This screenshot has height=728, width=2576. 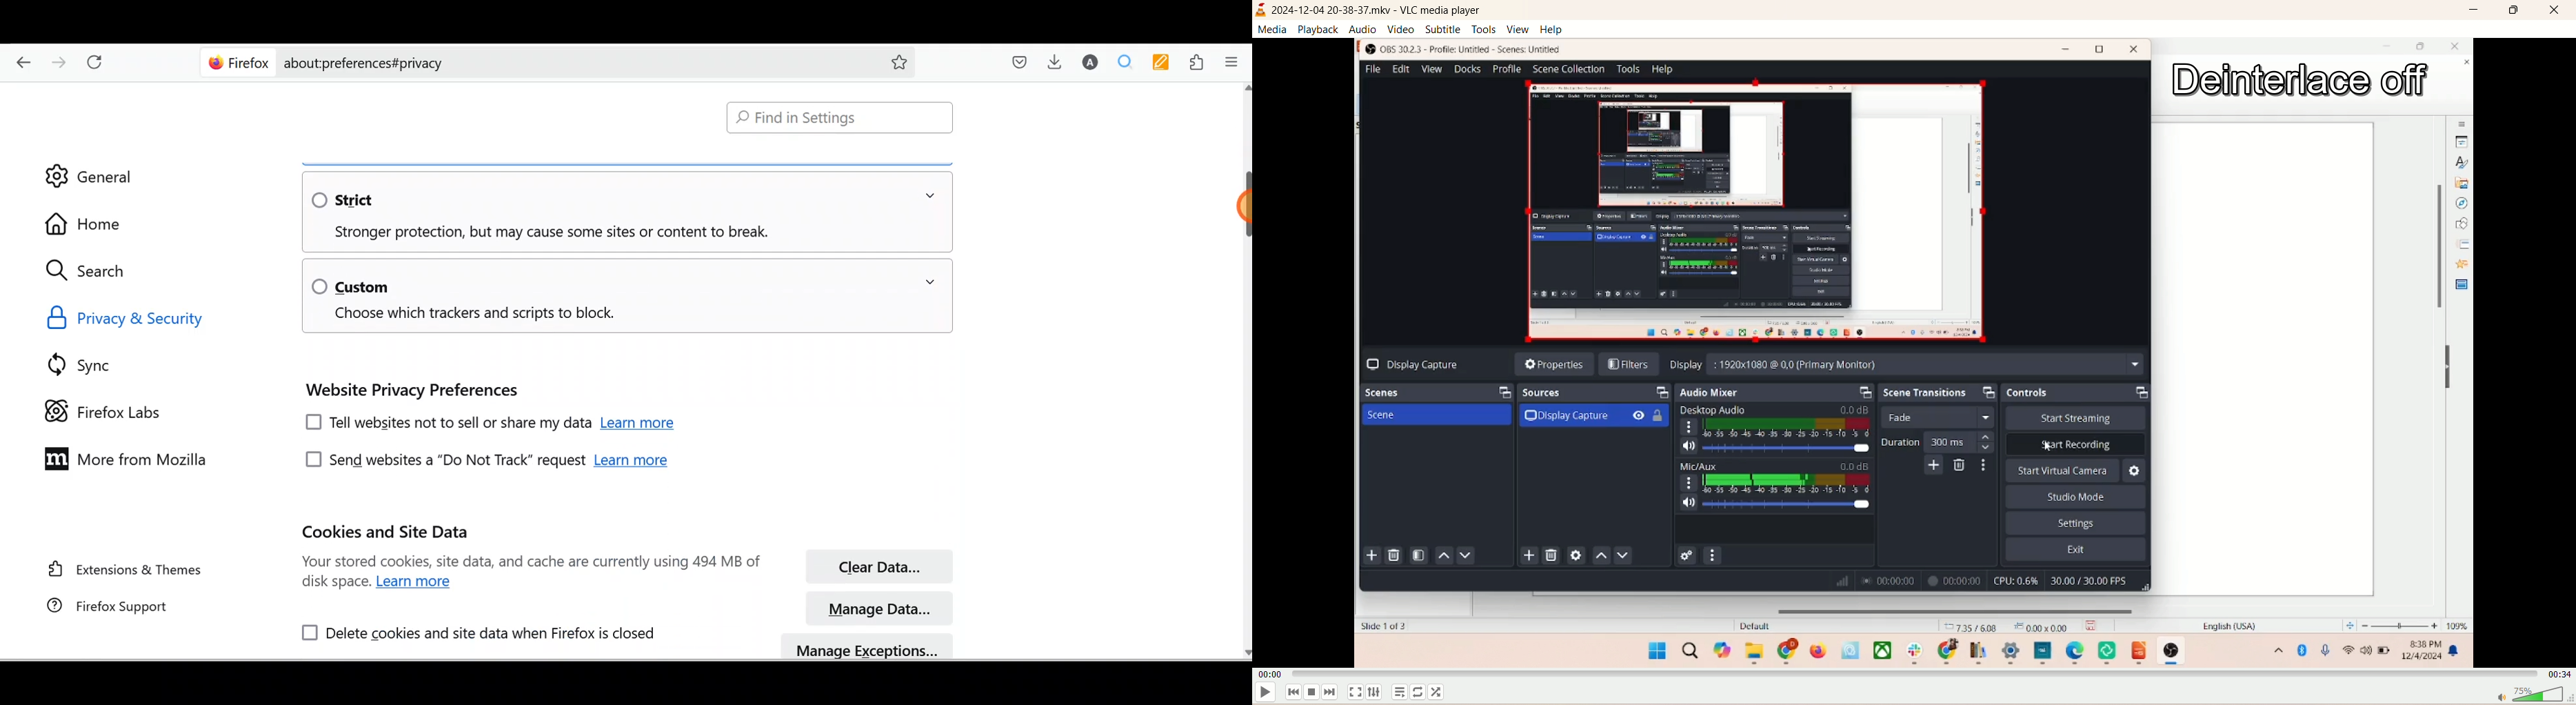 What do you see at coordinates (105, 175) in the screenshot?
I see `General` at bounding box center [105, 175].